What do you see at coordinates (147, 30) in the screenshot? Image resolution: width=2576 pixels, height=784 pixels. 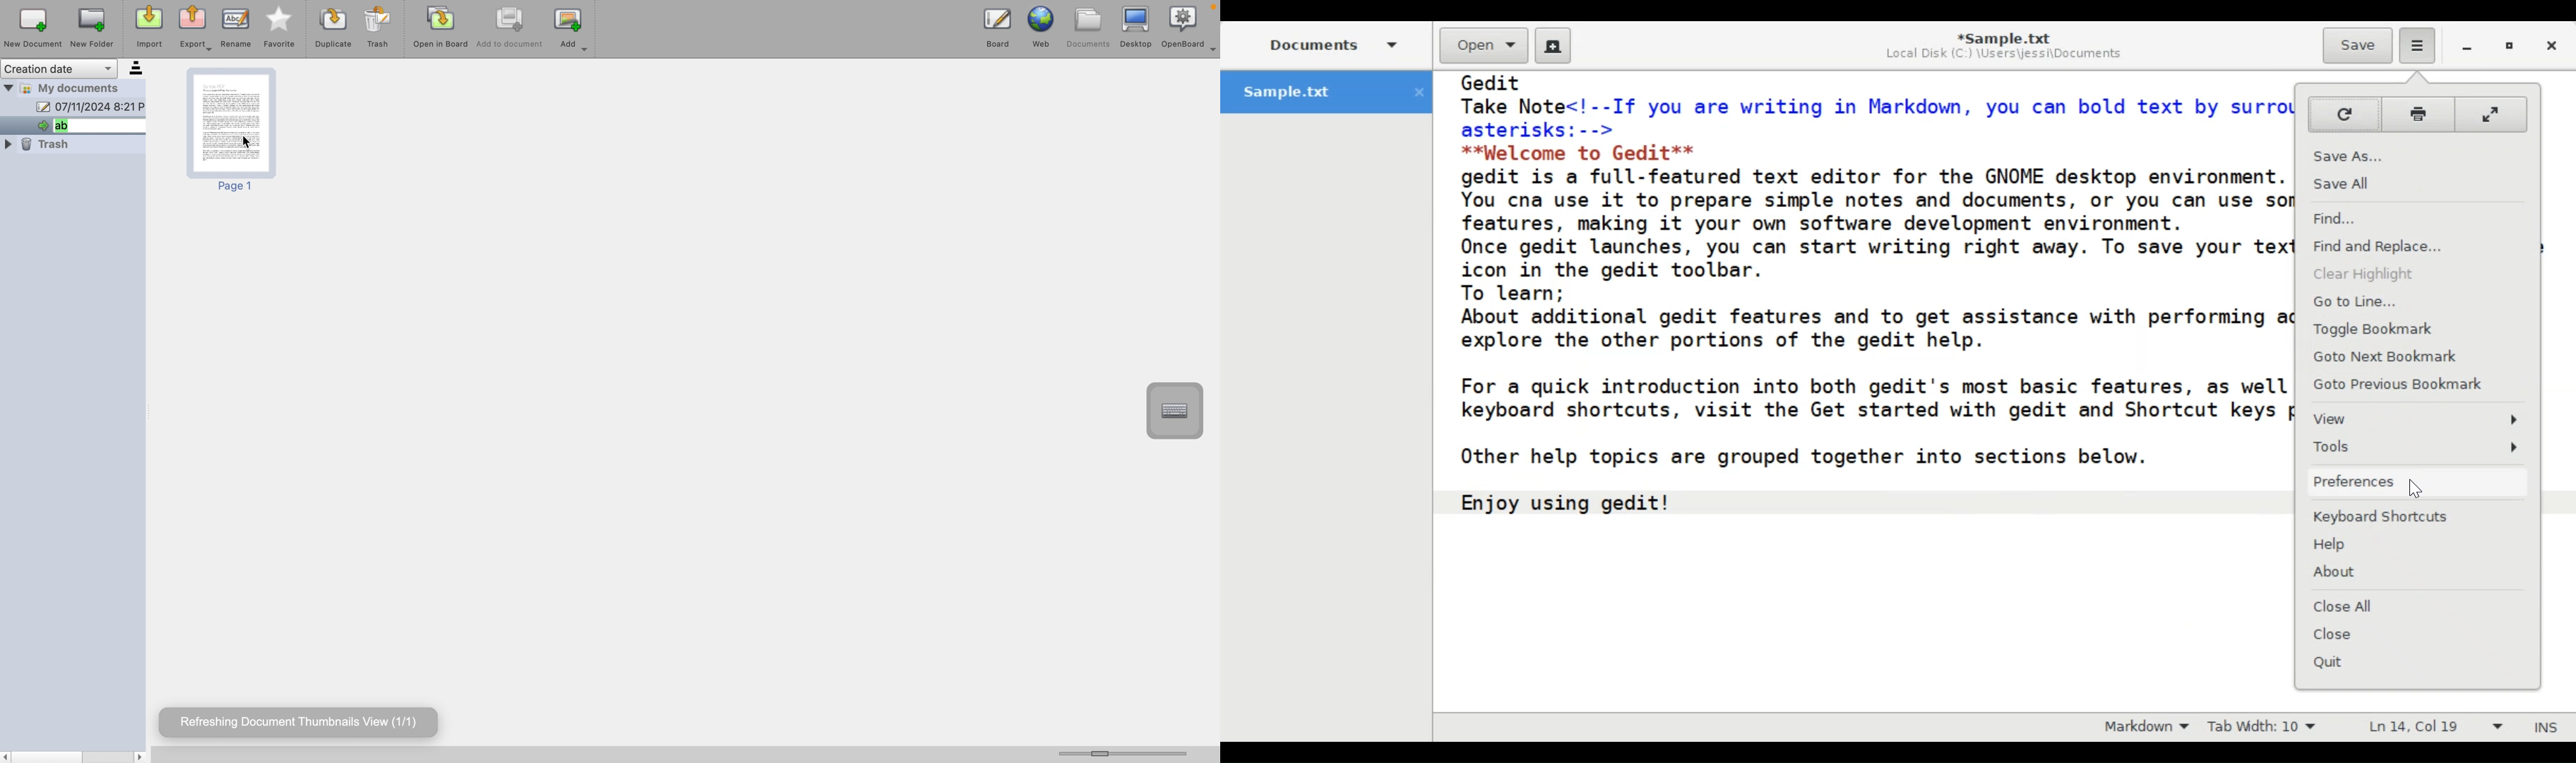 I see `import` at bounding box center [147, 30].